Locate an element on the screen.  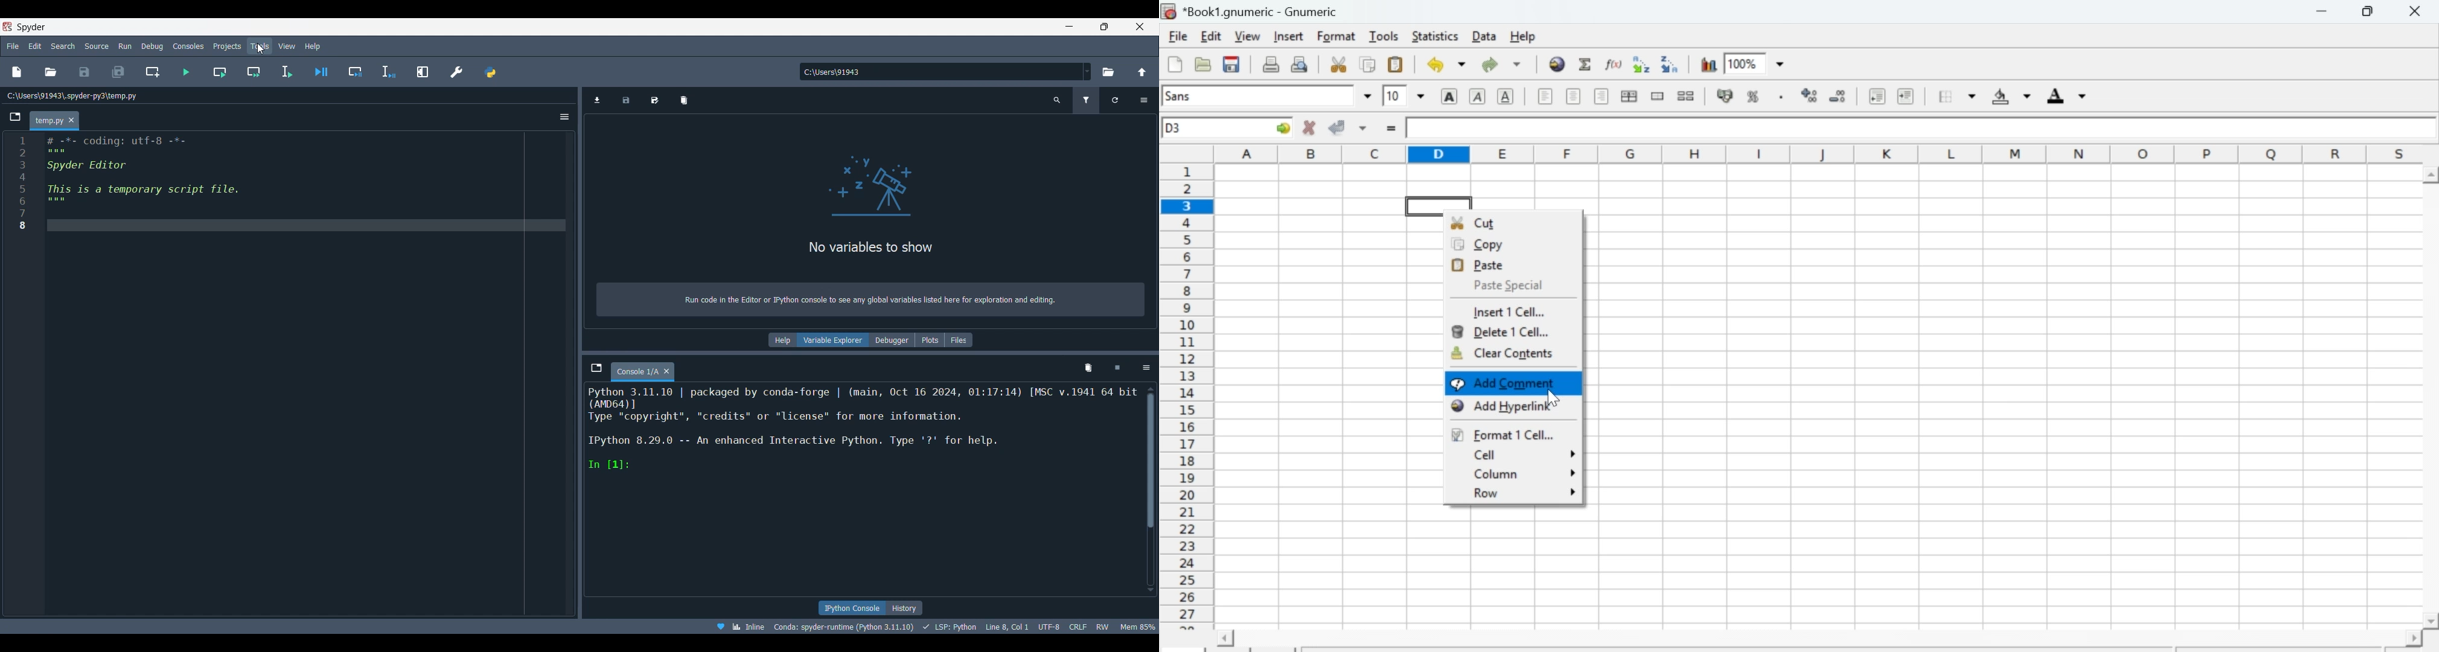
Paste is located at coordinates (1485, 264).